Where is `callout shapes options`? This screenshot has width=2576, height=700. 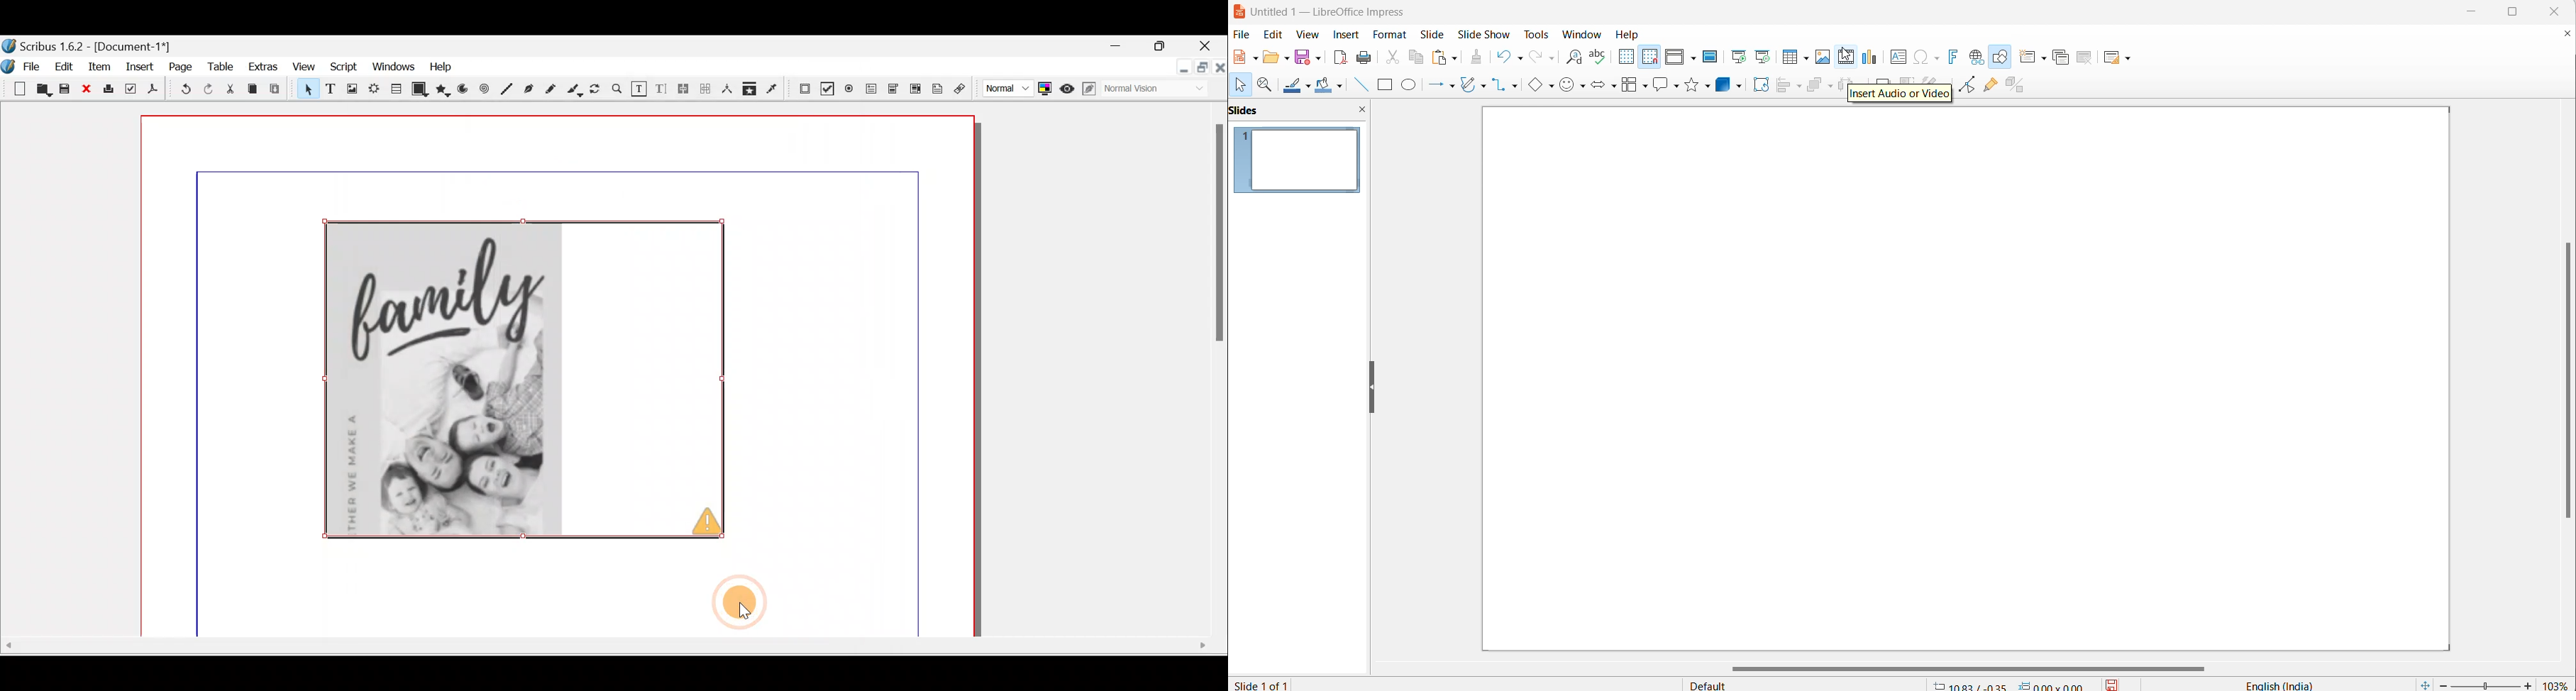 callout shapes options is located at coordinates (1676, 87).